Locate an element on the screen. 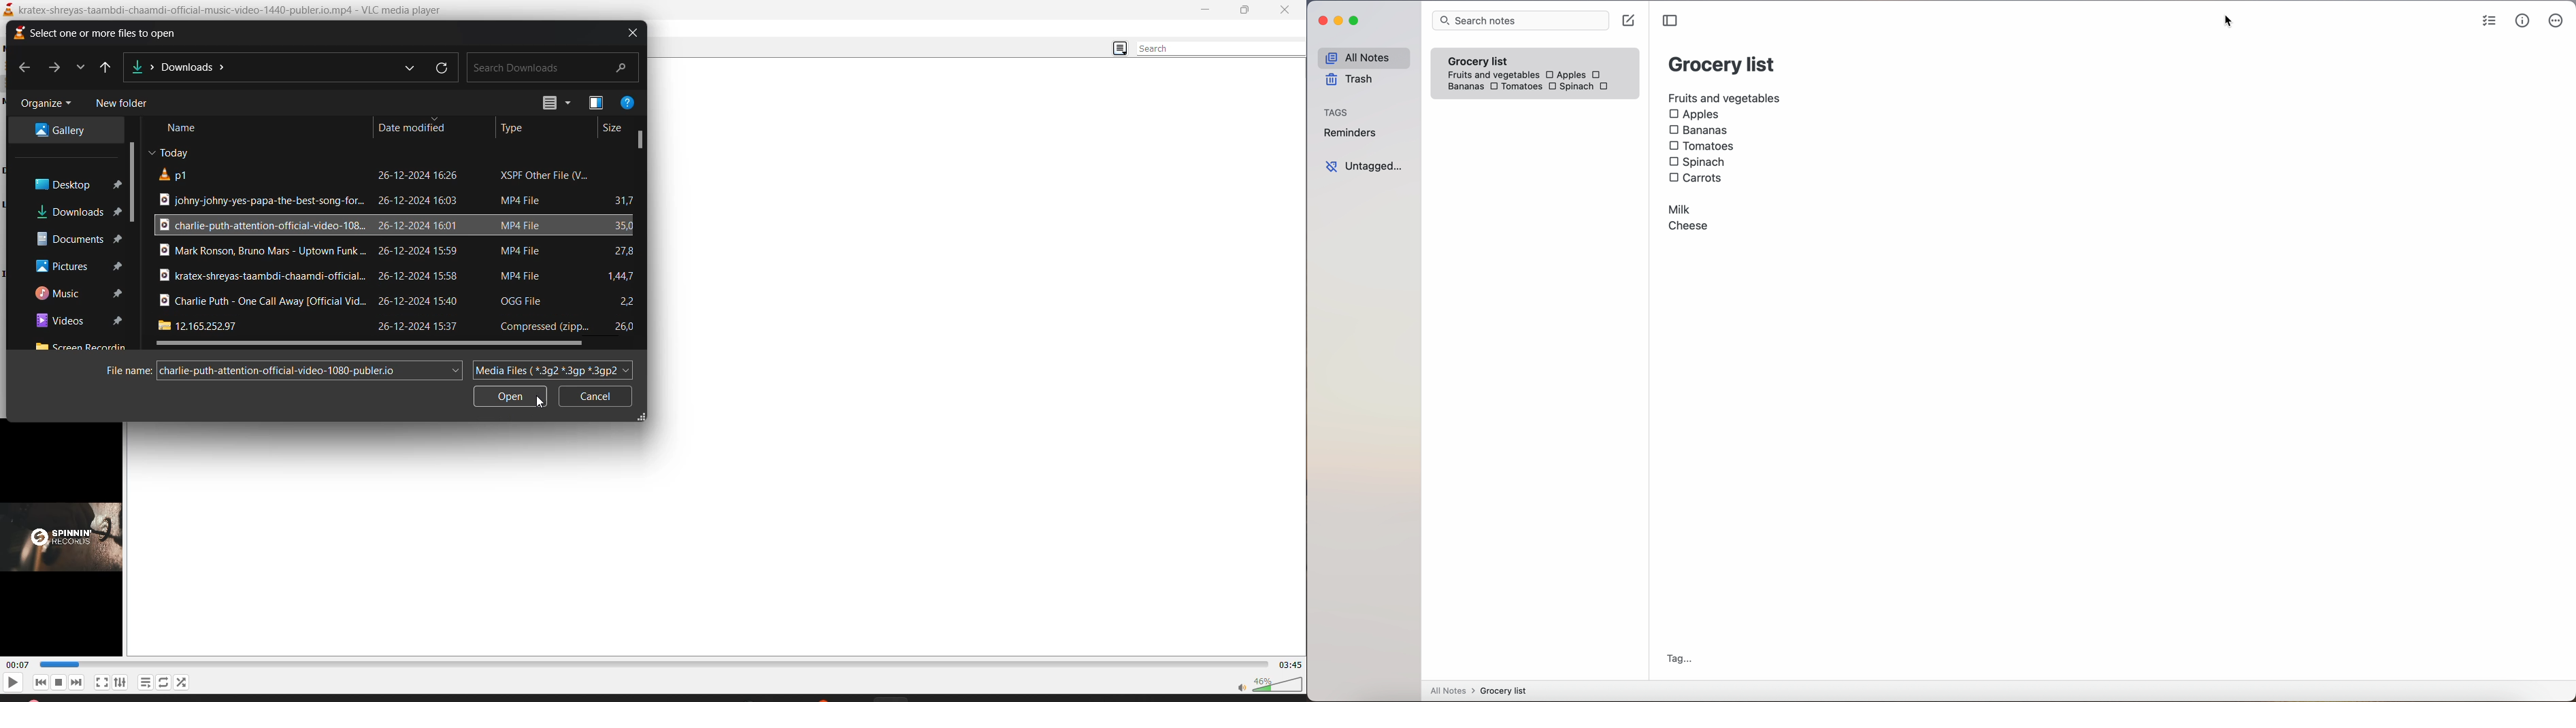 The width and height of the screenshot is (2576, 728). recent locations is located at coordinates (82, 68).